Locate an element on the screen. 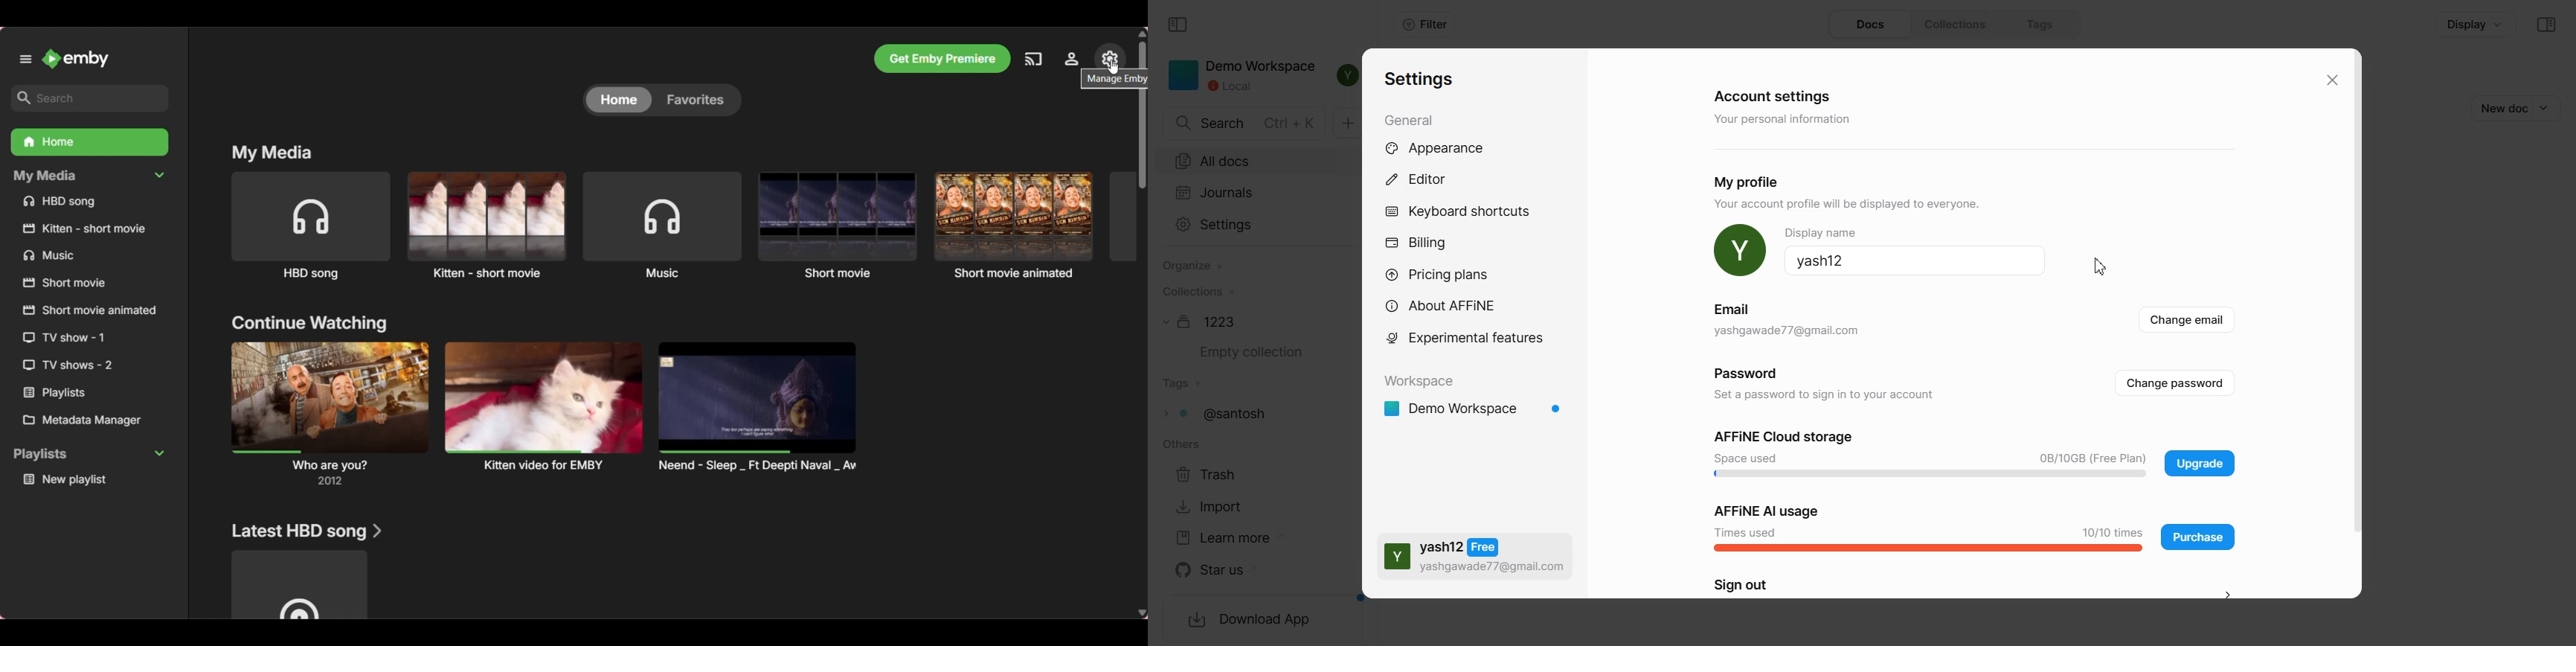 The image size is (2576, 672). Tags is located at coordinates (1221, 413).